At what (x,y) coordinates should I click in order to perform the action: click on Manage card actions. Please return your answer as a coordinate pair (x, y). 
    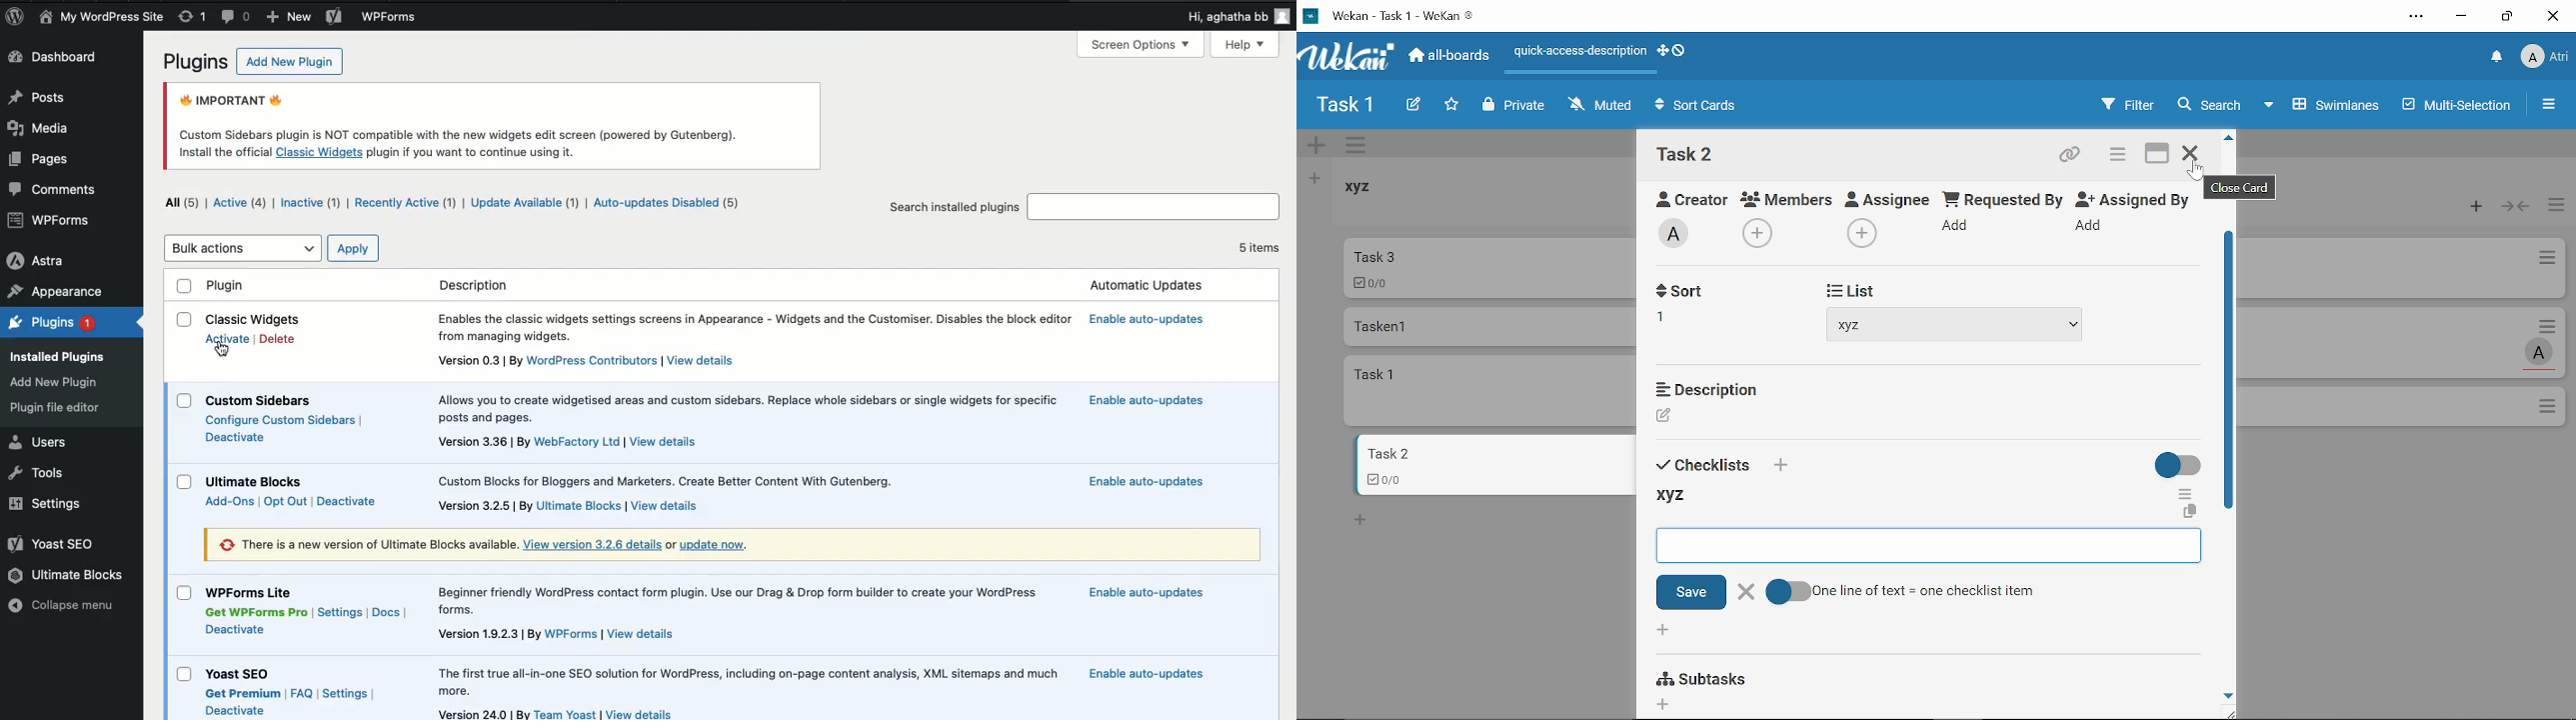
    Looking at the image, I should click on (2556, 207).